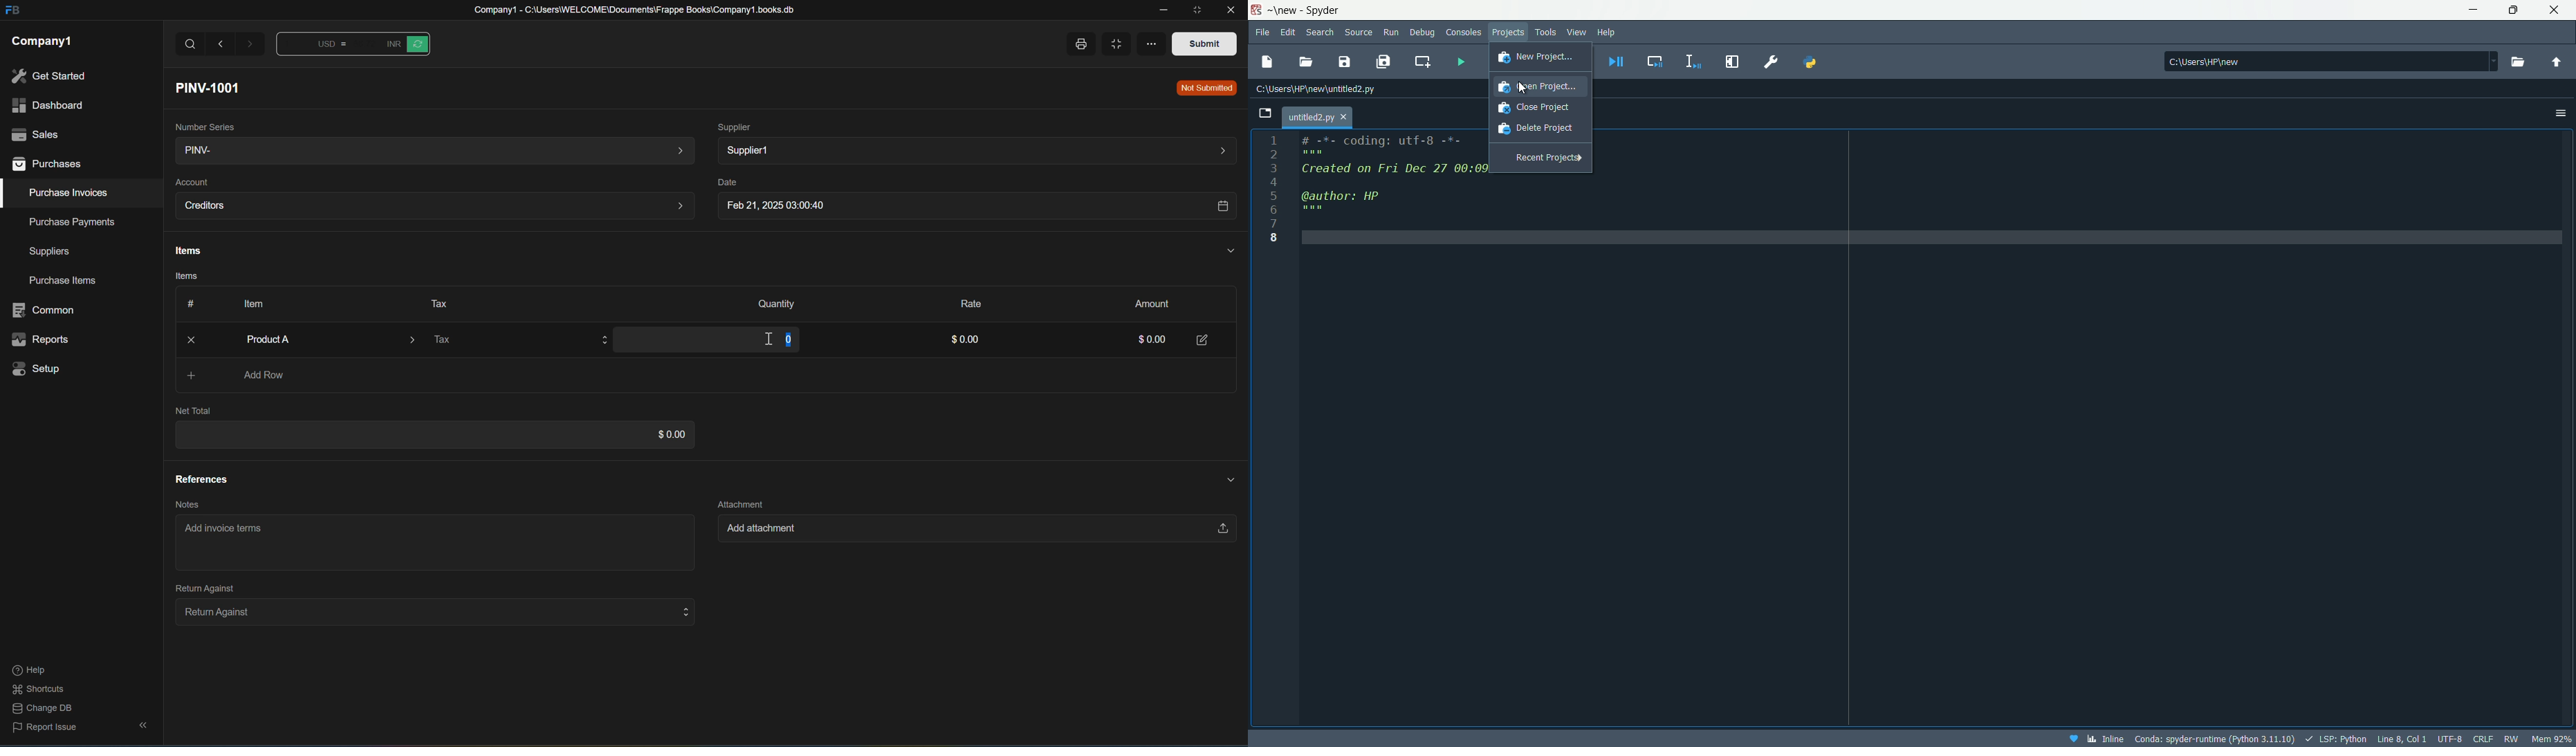 This screenshot has height=756, width=2576. I want to click on New file (Ctrl + N), so click(1270, 59).